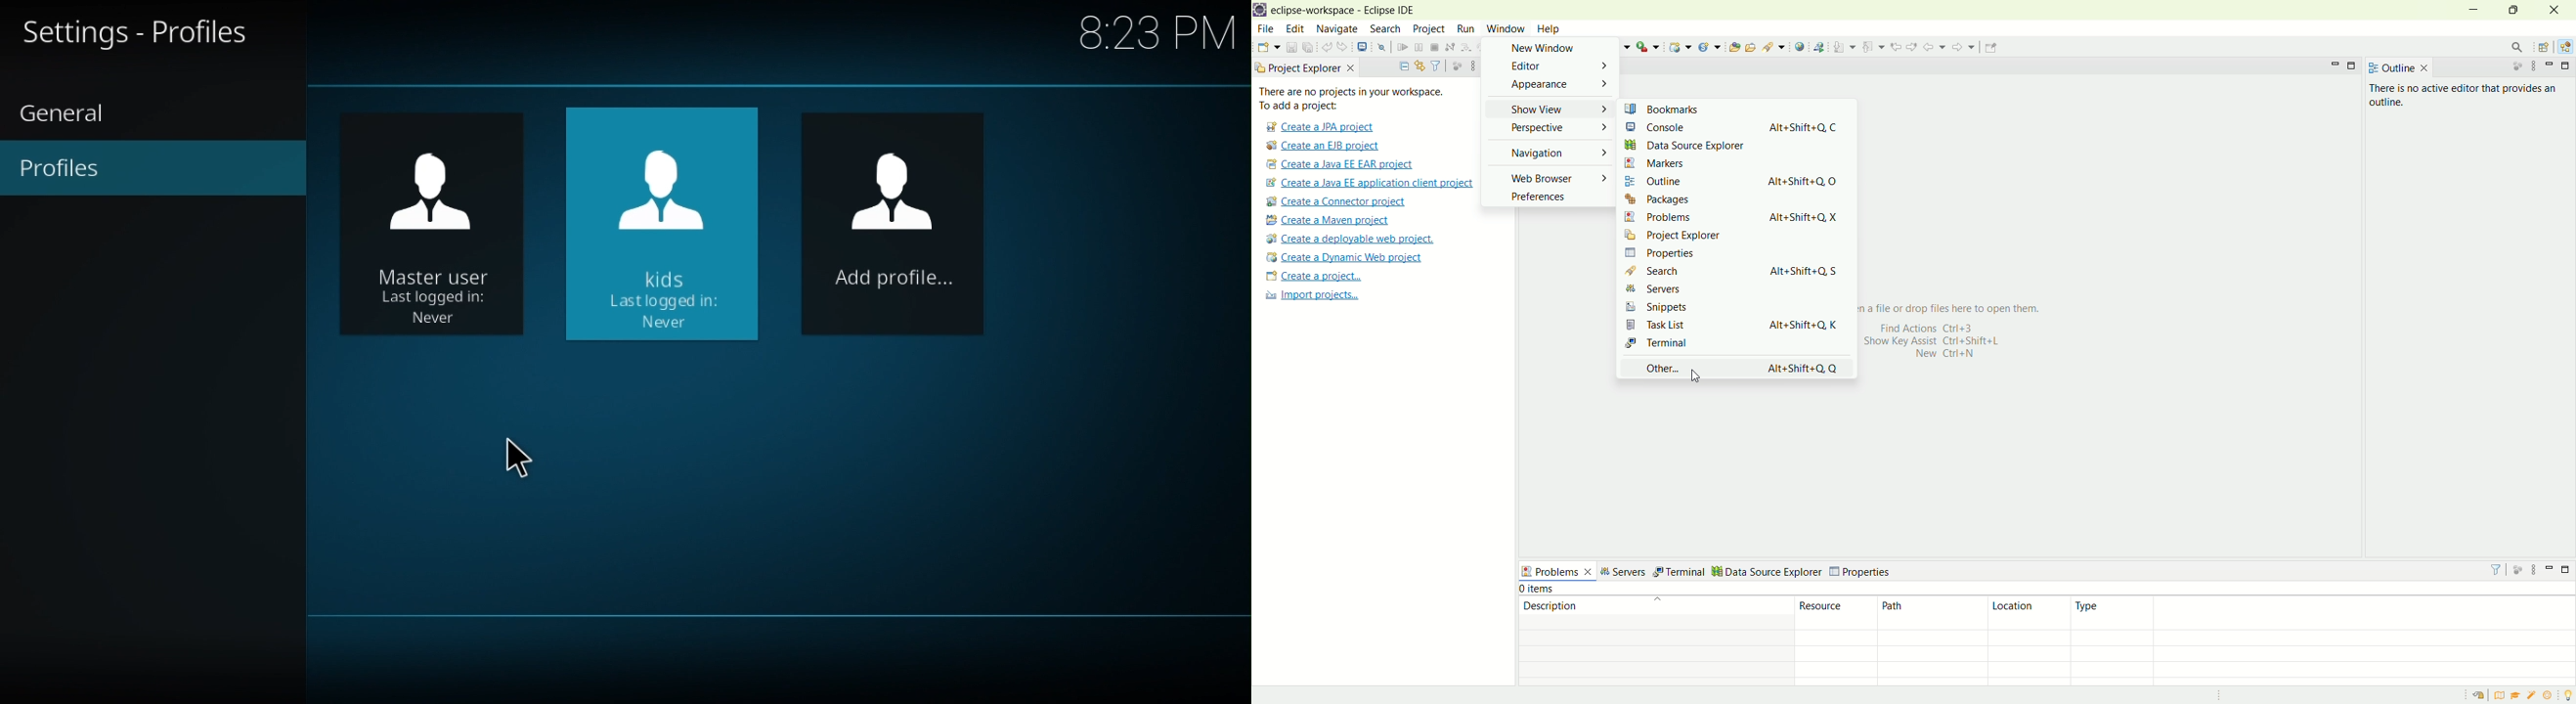 Image resolution: width=2576 pixels, height=728 pixels. What do you see at coordinates (2498, 569) in the screenshot?
I see `filter` at bounding box center [2498, 569].